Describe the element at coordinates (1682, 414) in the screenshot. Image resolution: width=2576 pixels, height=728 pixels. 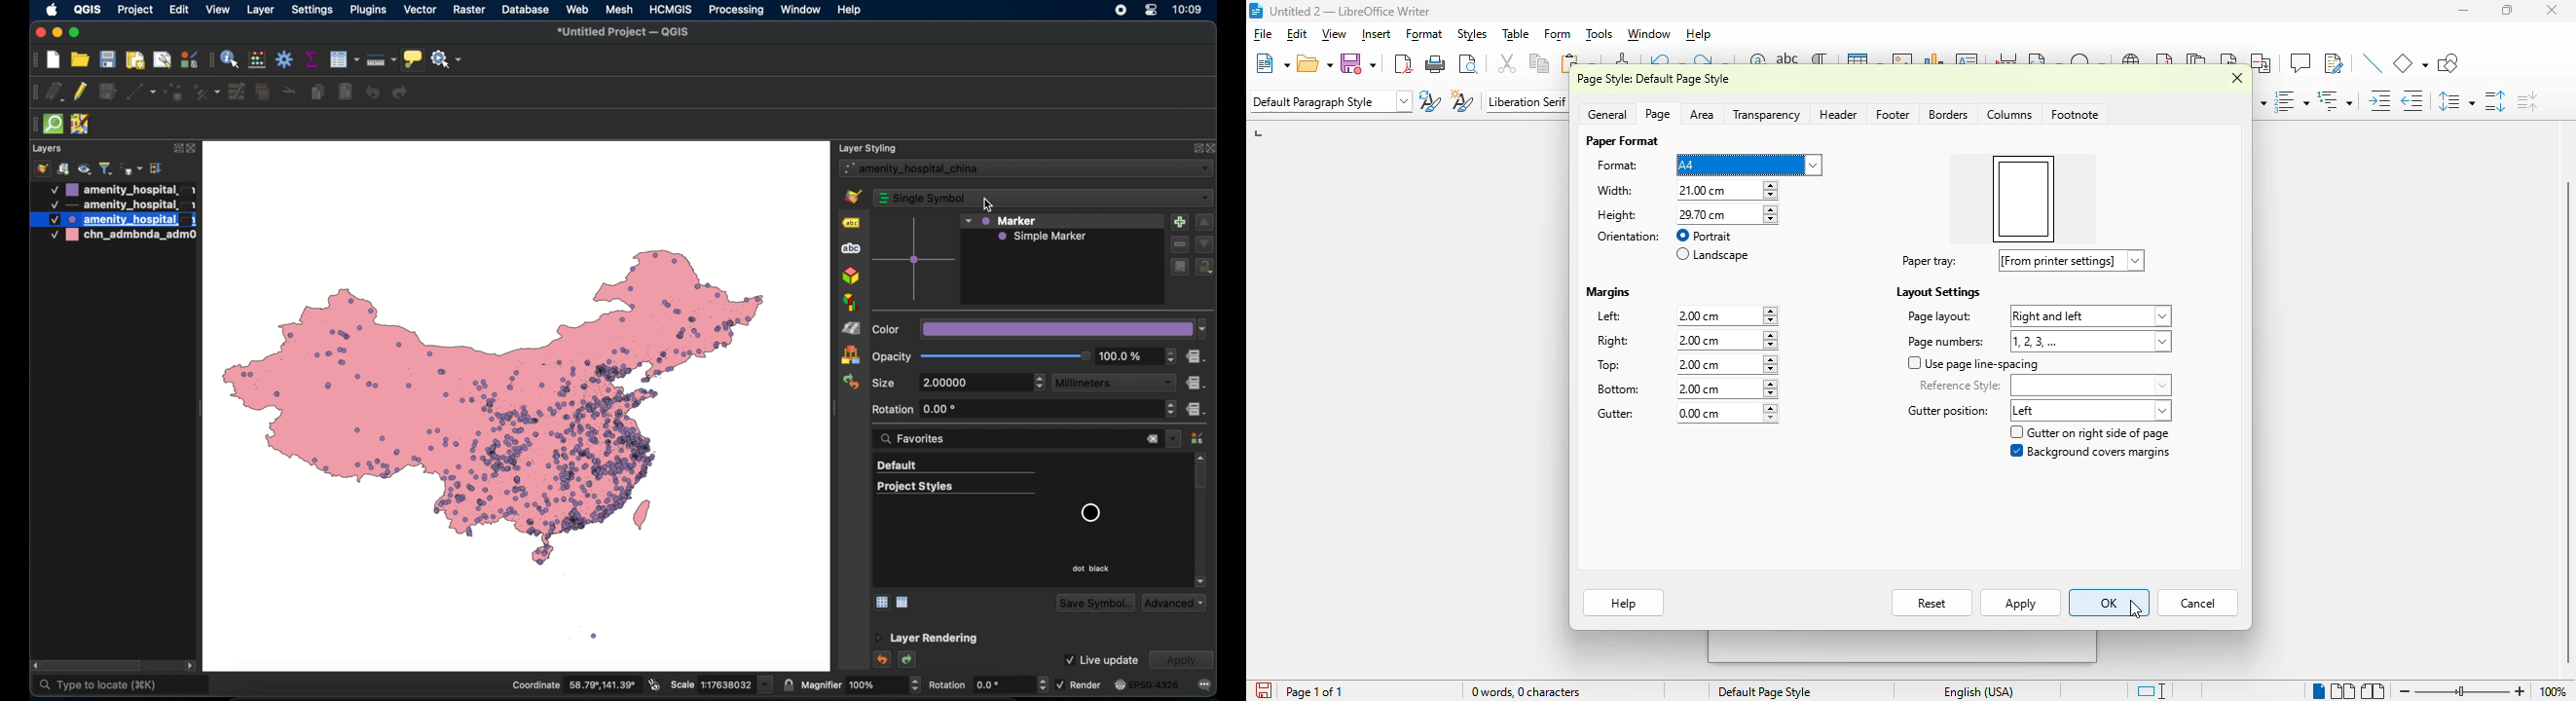
I see `gutter: 0.00 cm` at that location.